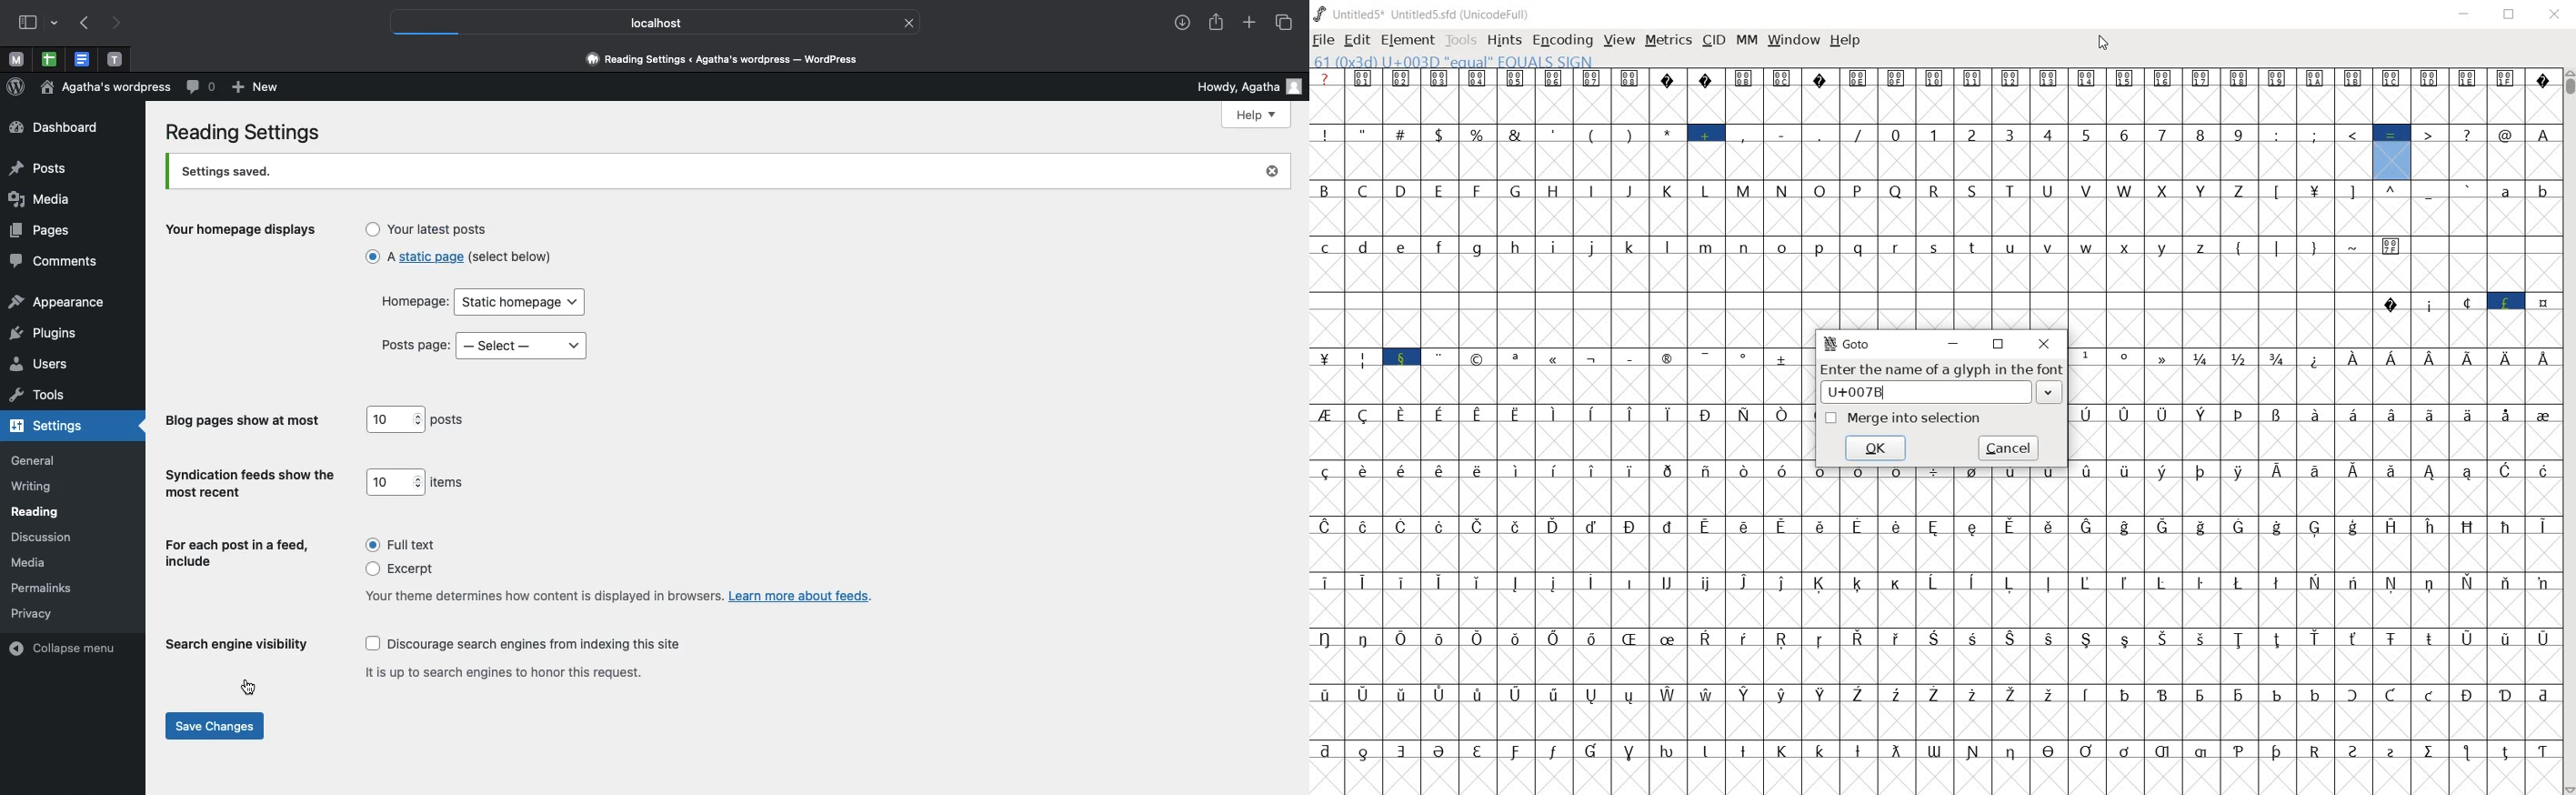 This screenshot has width=2576, height=812. Describe the element at coordinates (67, 647) in the screenshot. I see `collapse menu` at that location.